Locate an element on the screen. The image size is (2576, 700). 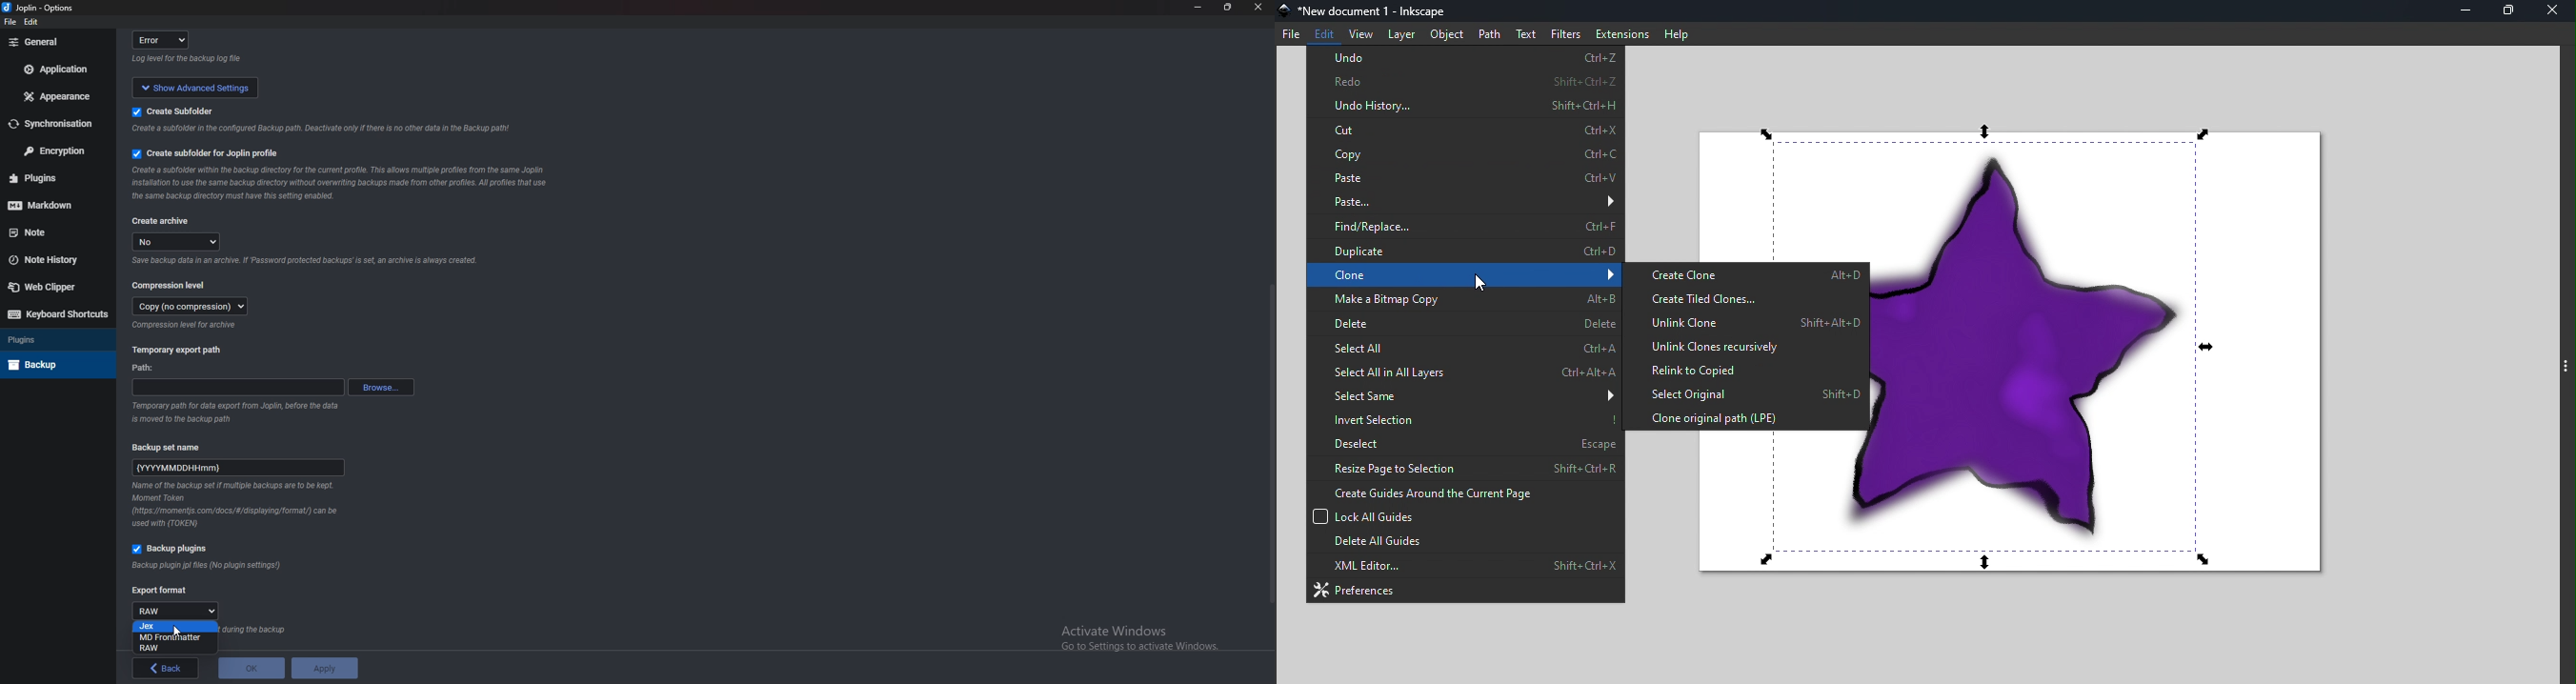
Appearance is located at coordinates (60, 96).